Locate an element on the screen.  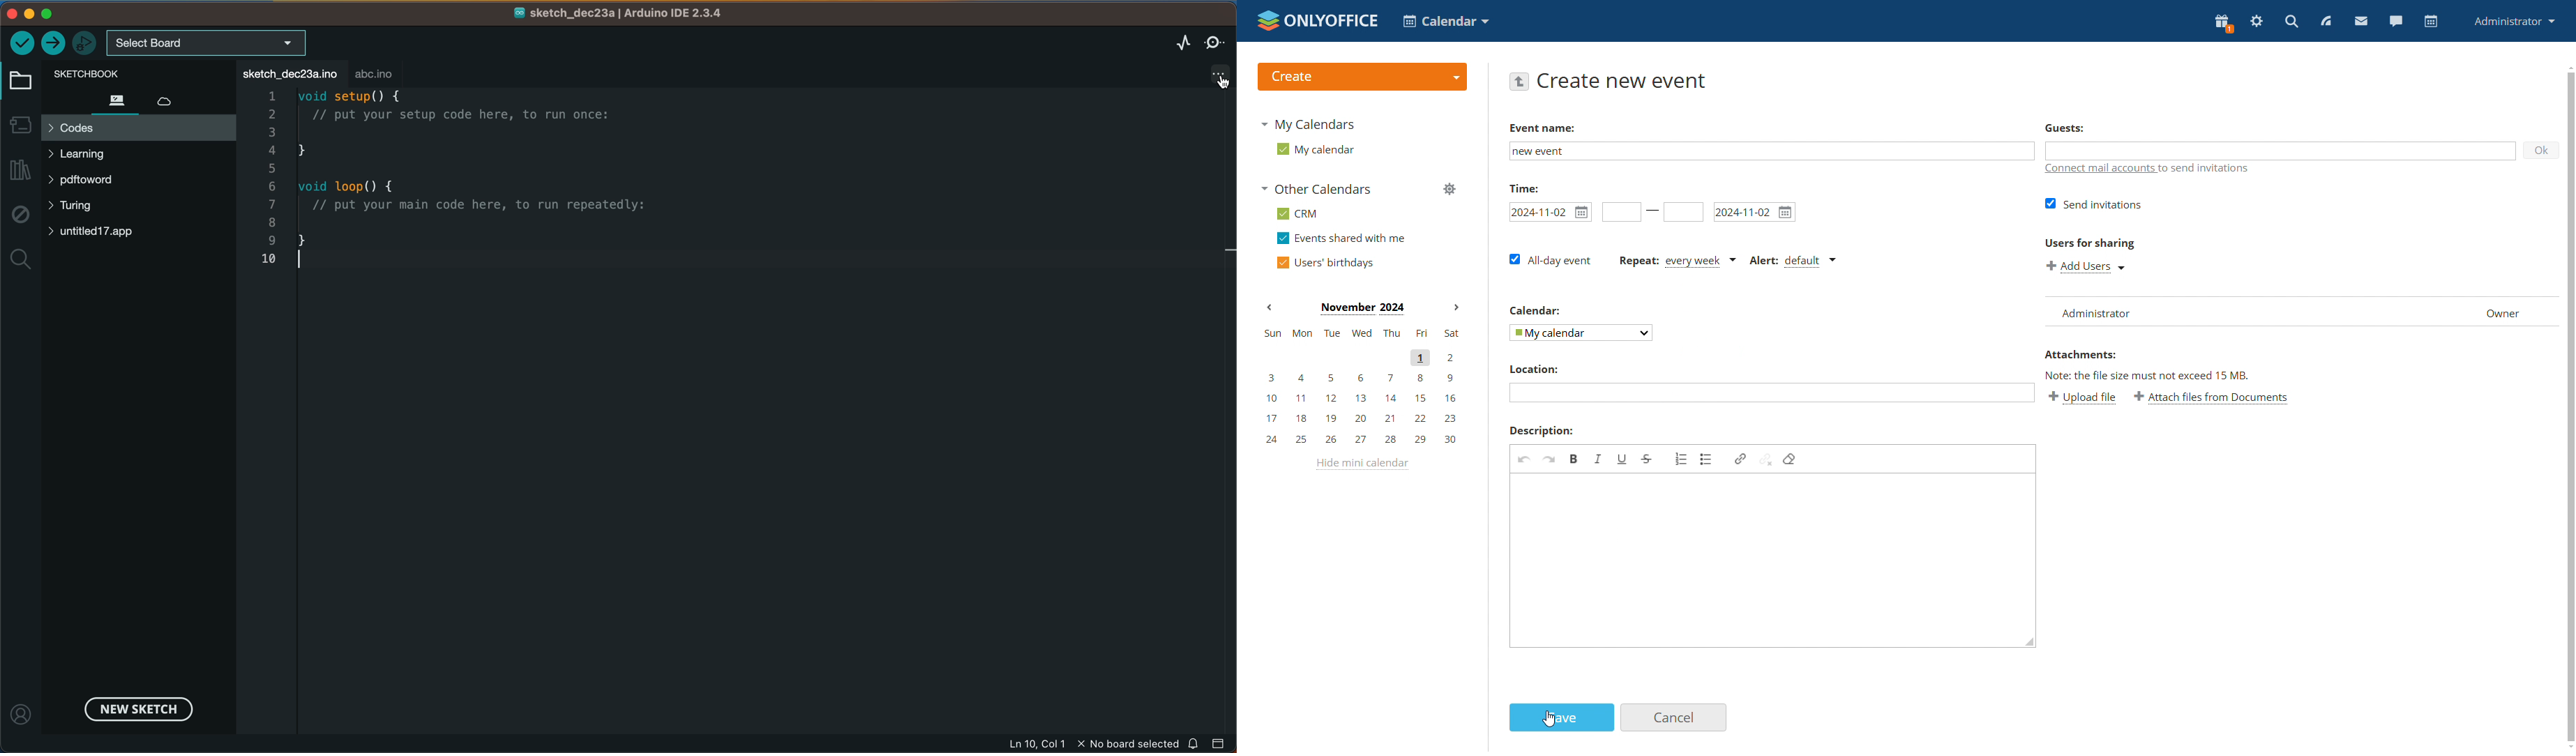
events shared with me is located at coordinates (1341, 238).